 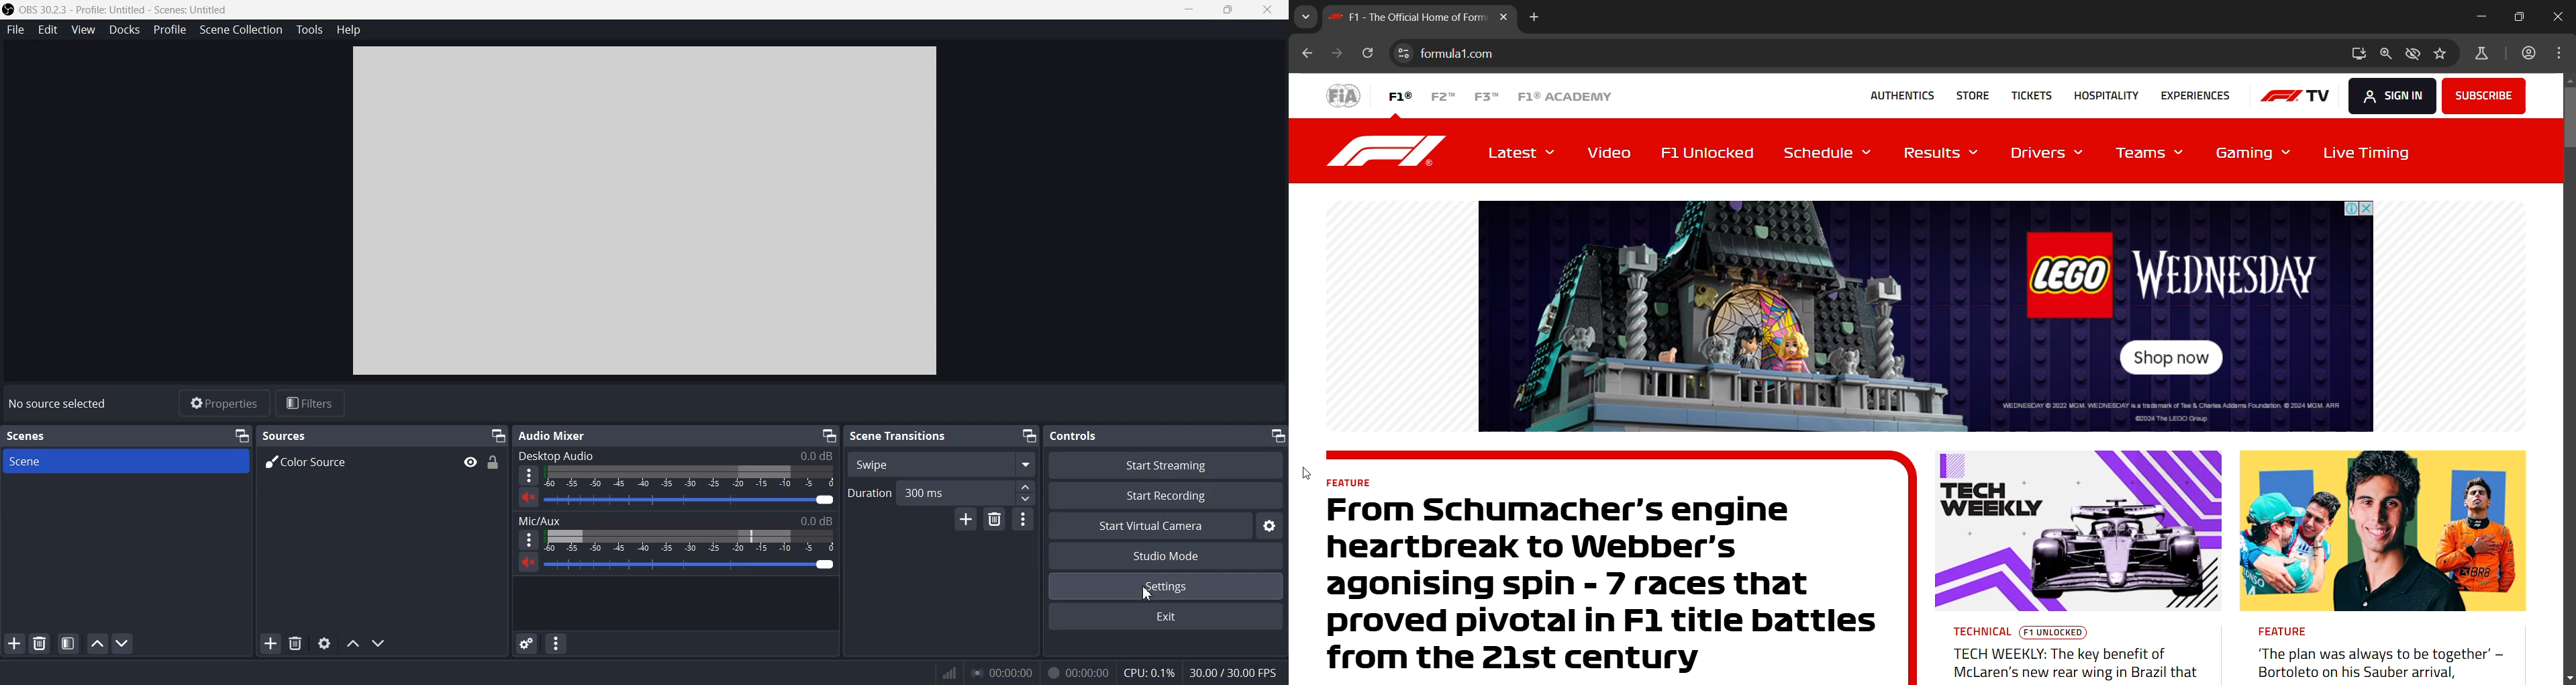 What do you see at coordinates (529, 498) in the screenshot?
I see `Mute/ Unmute` at bounding box center [529, 498].